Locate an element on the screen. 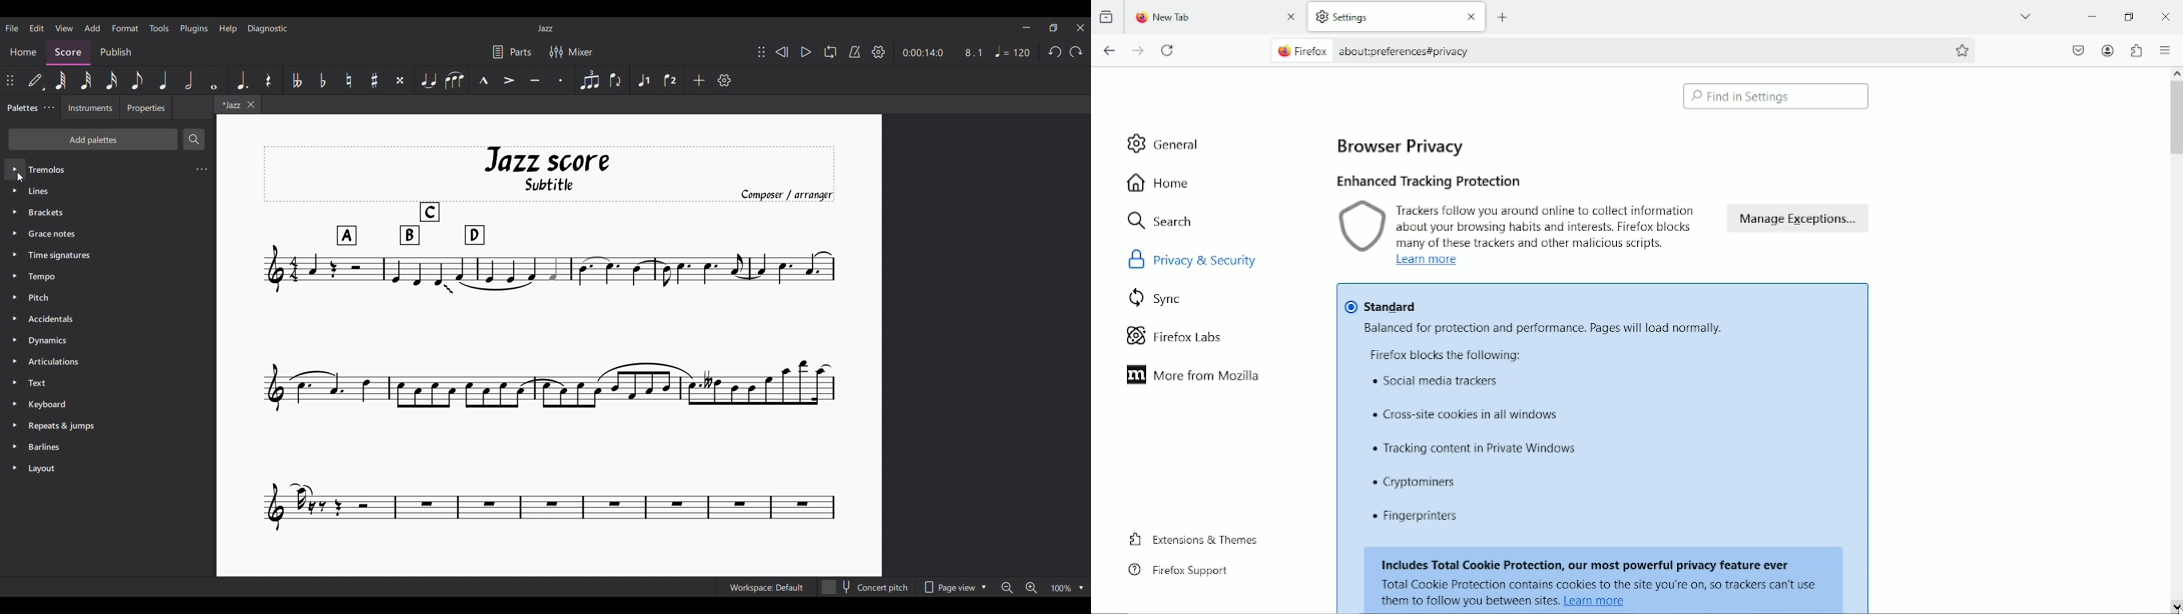 This screenshot has width=2184, height=616. Slur is located at coordinates (455, 80).